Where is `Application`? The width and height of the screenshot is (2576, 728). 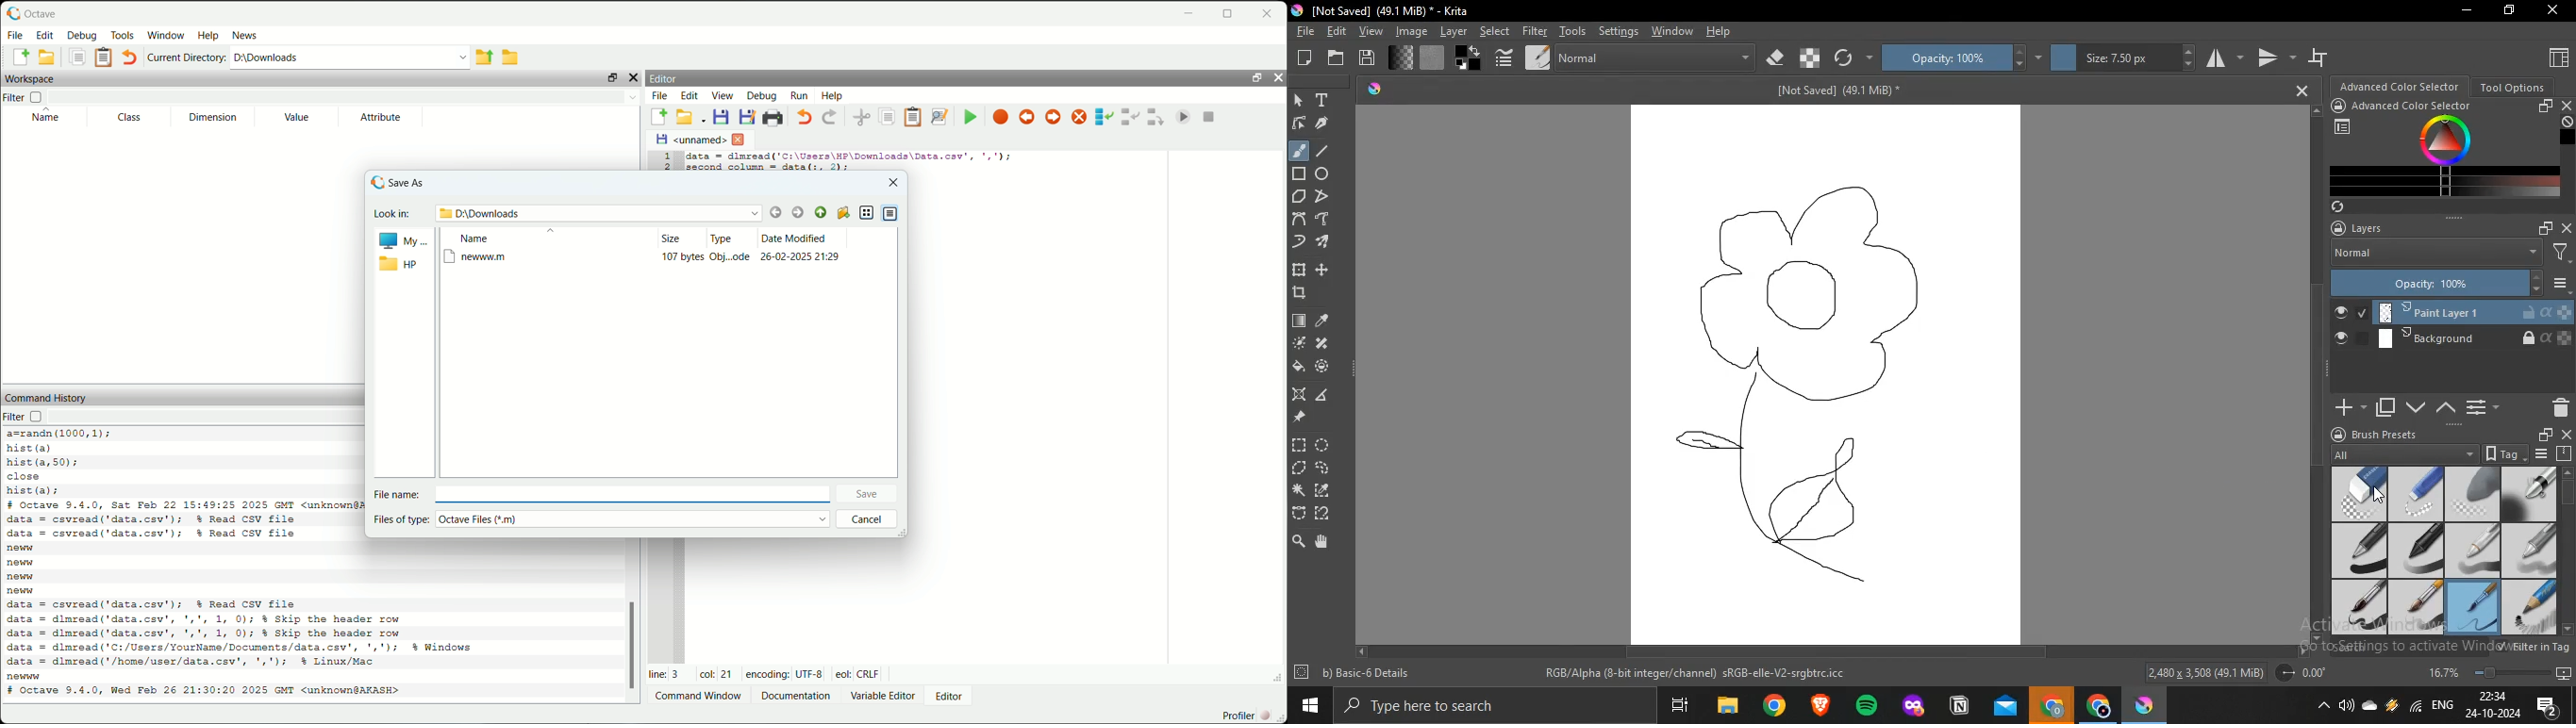 Application is located at coordinates (1912, 705).